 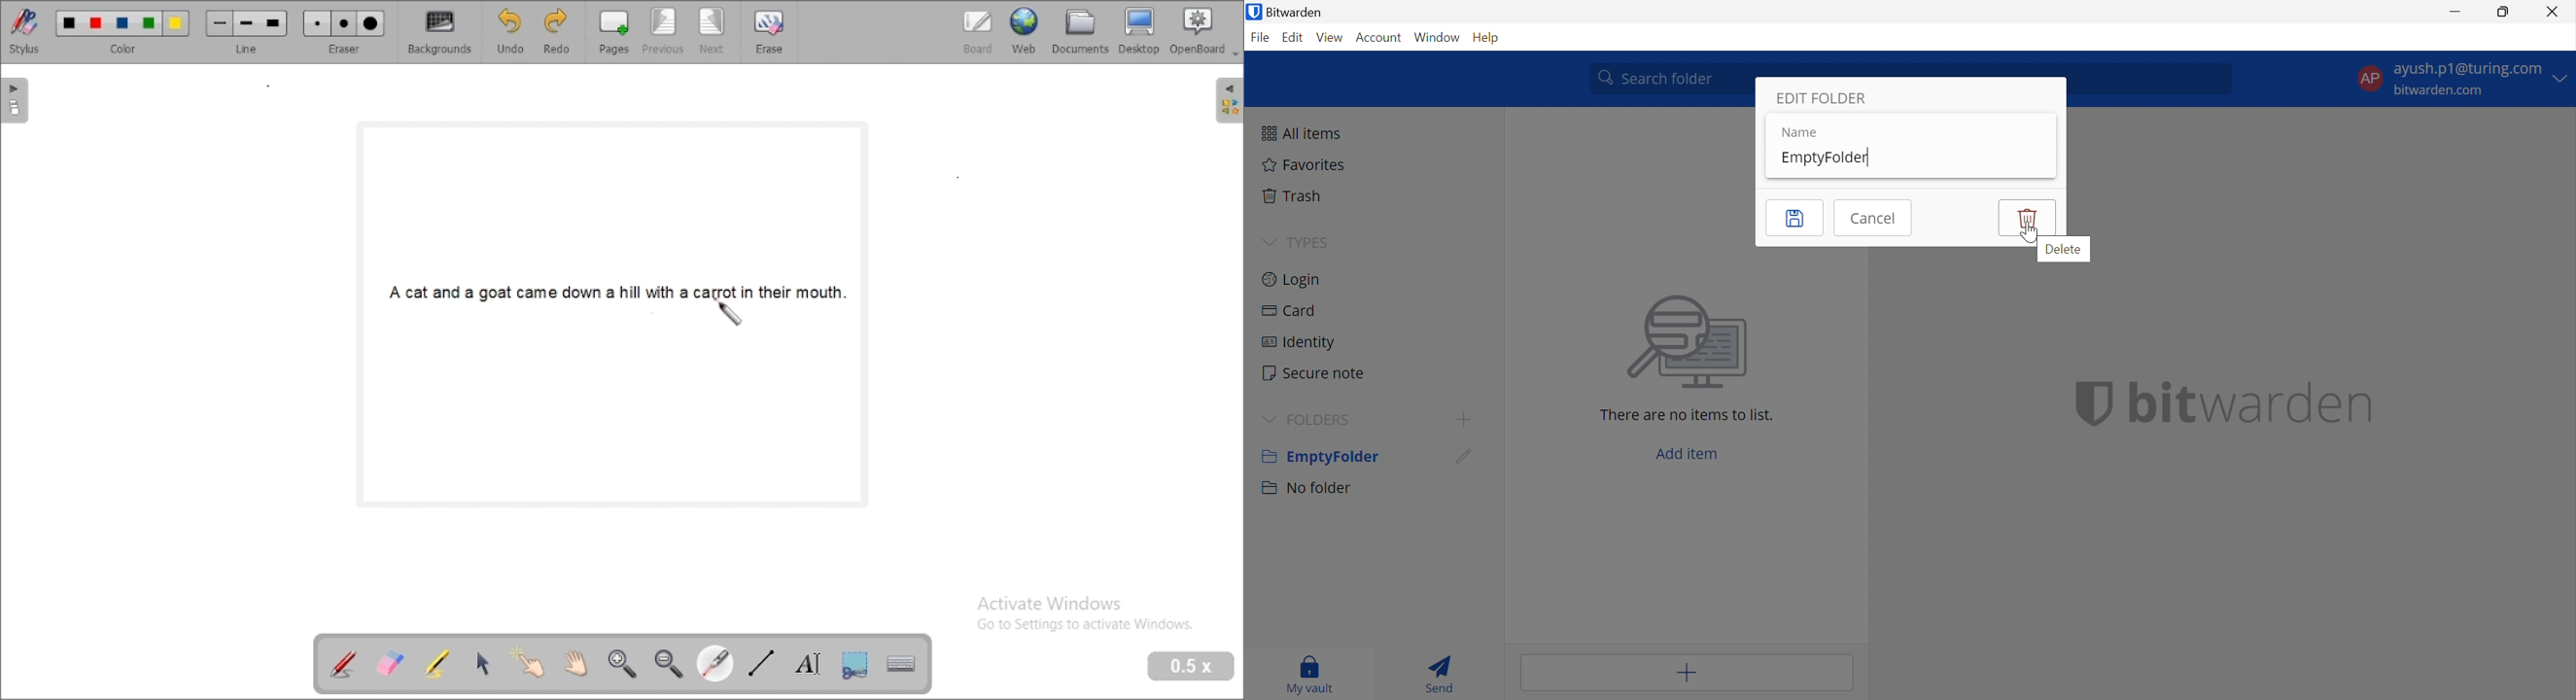 I want to click on EmptyFolder, so click(x=1831, y=159).